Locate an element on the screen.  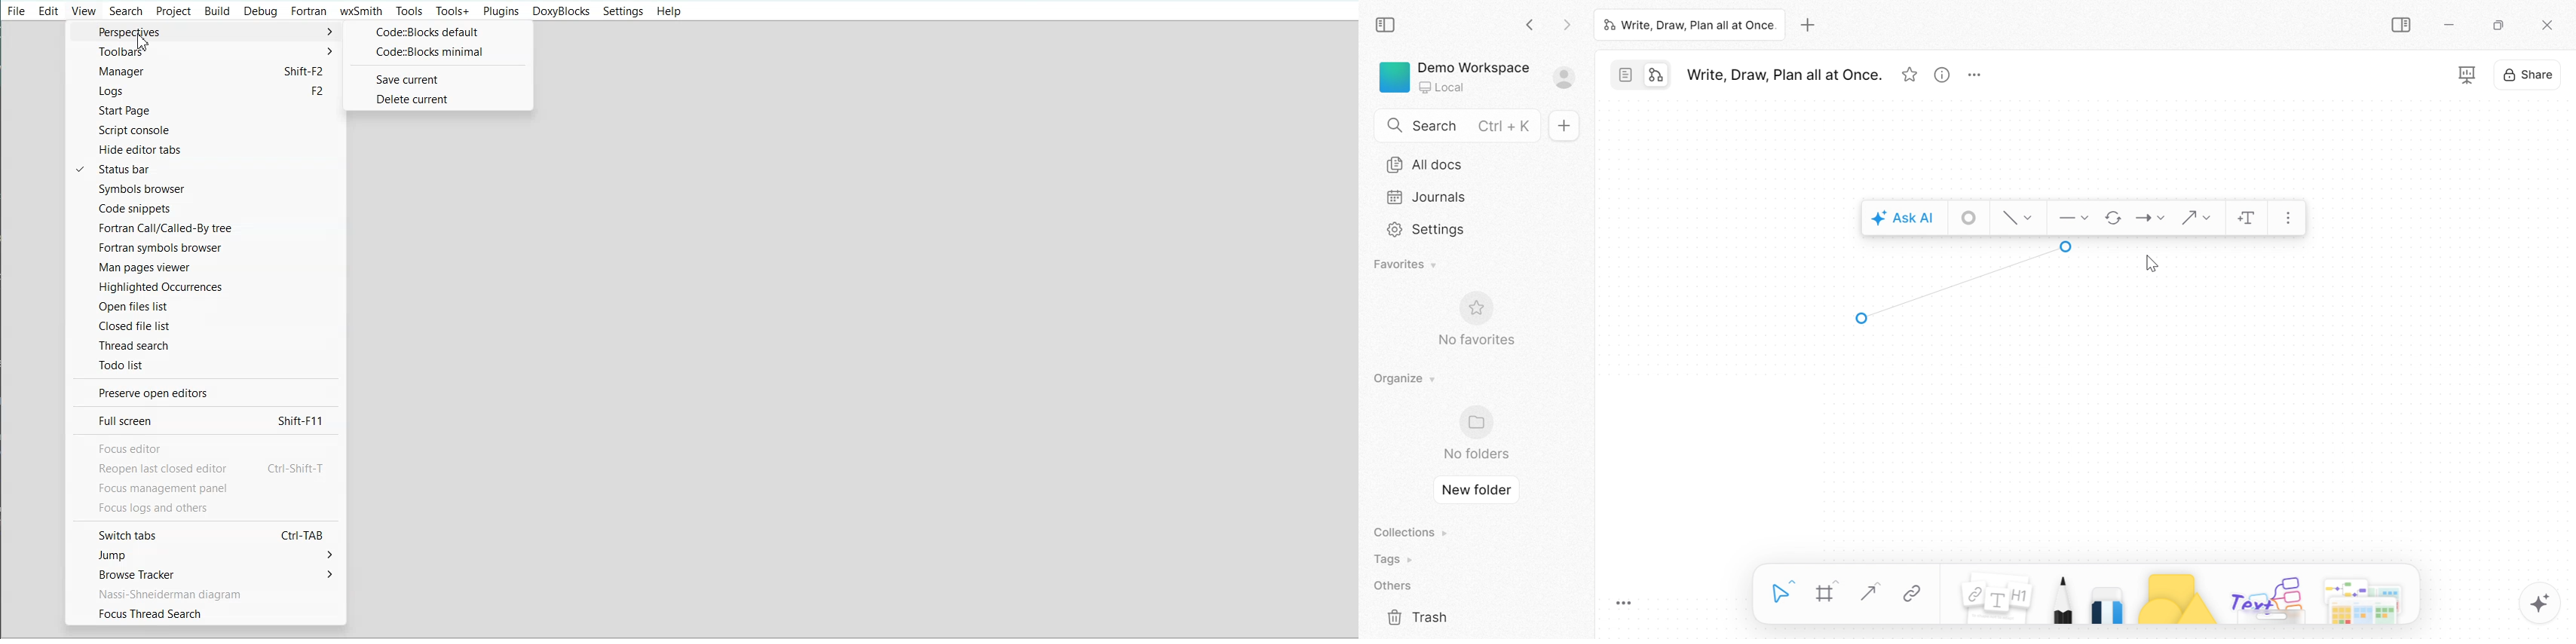
Connector shape is located at coordinates (2198, 217).